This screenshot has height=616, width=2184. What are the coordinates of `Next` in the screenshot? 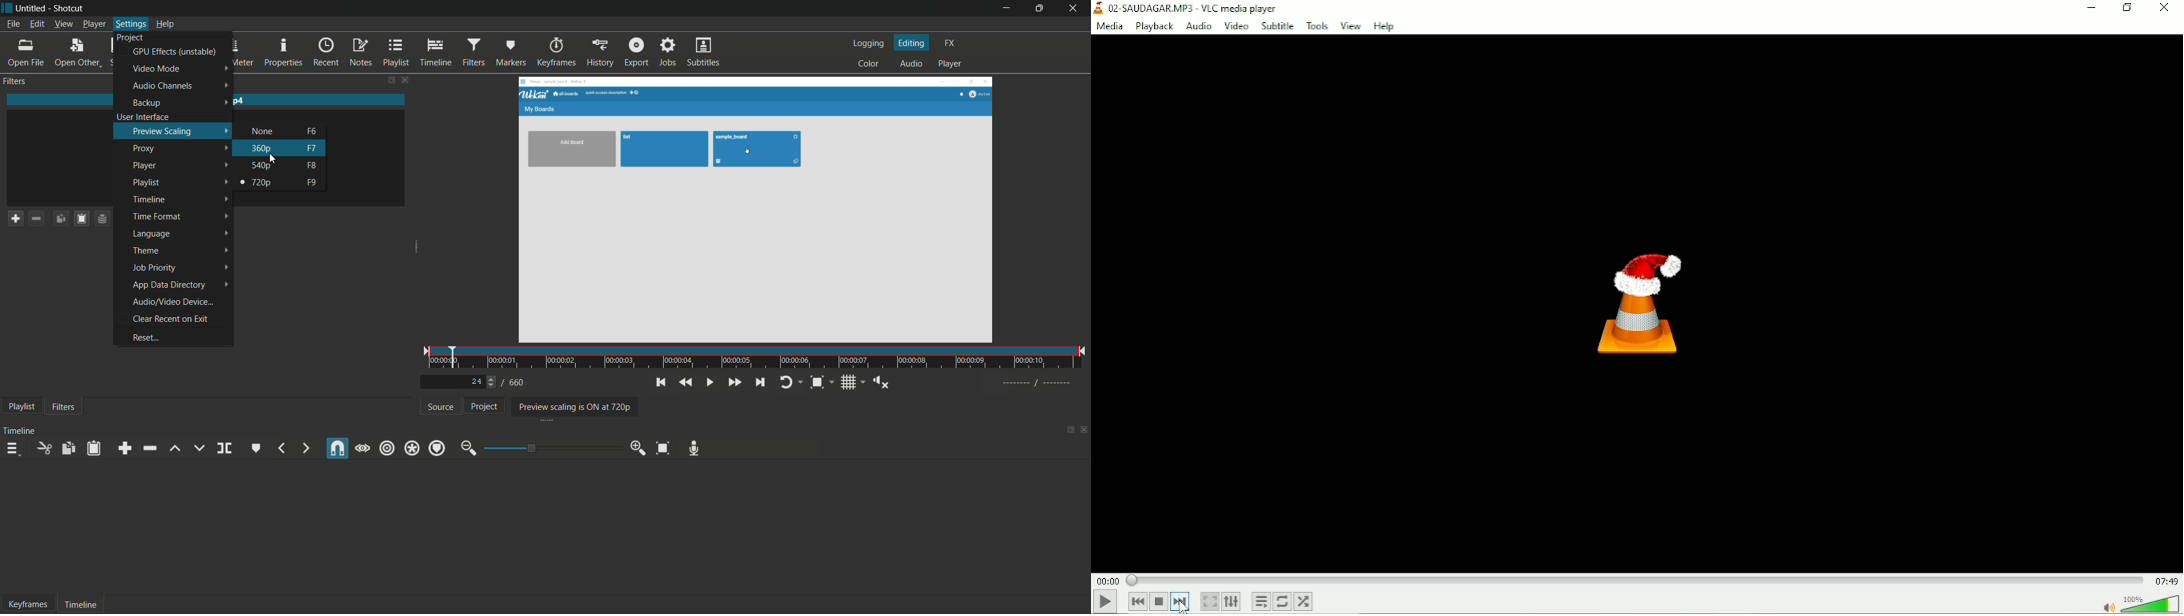 It's located at (1181, 602).